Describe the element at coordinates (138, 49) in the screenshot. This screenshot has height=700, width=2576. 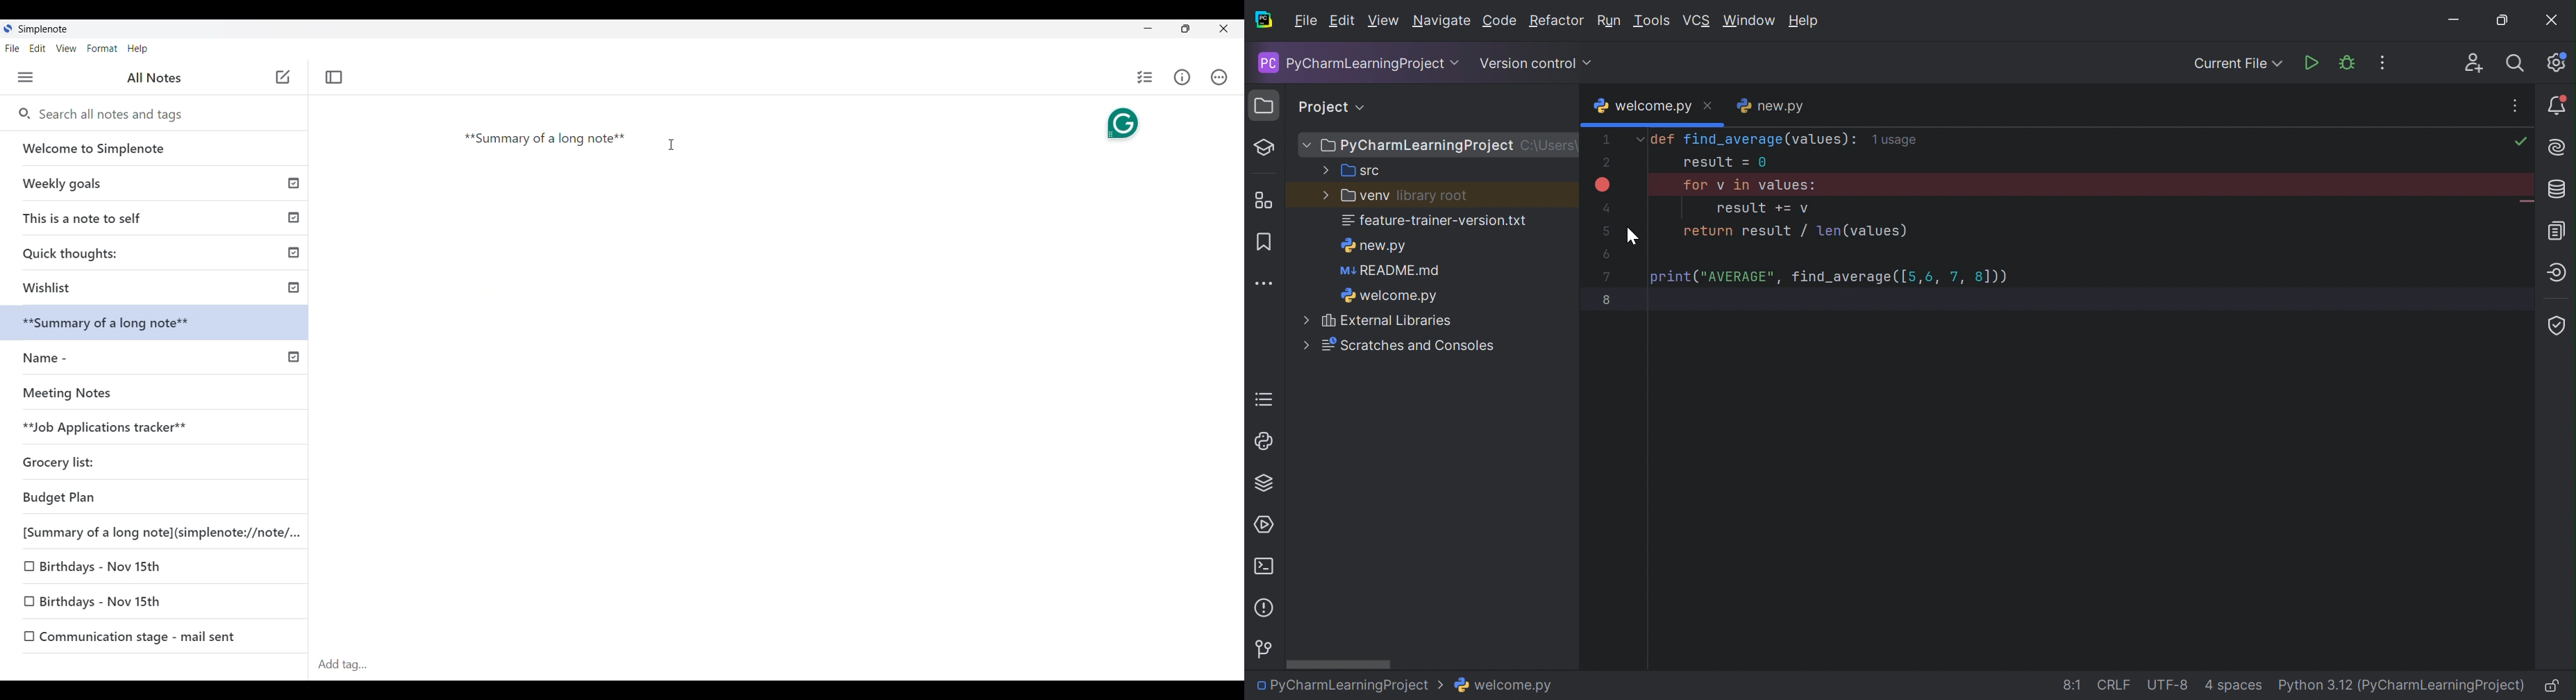
I see `Help` at that location.